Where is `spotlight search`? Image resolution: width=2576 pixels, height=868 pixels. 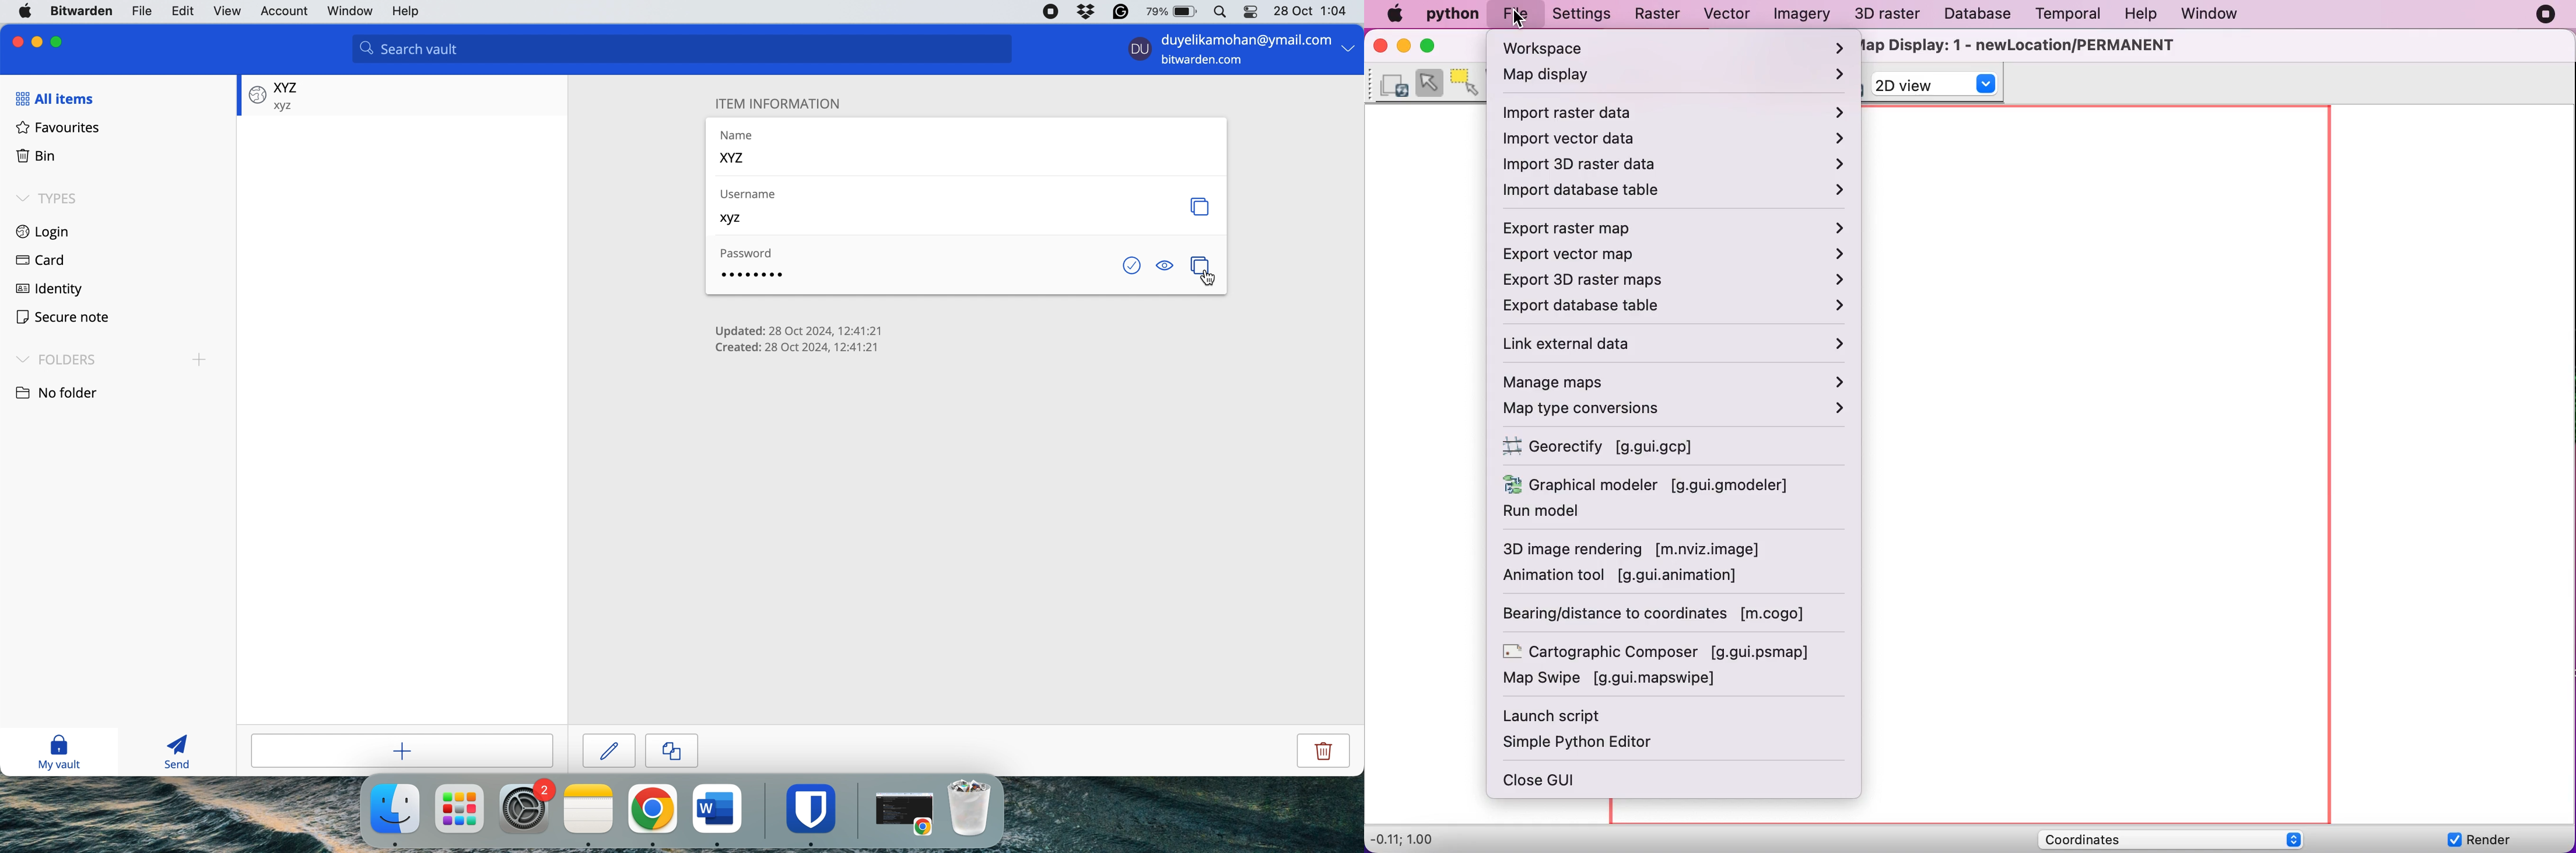
spotlight search is located at coordinates (1218, 12).